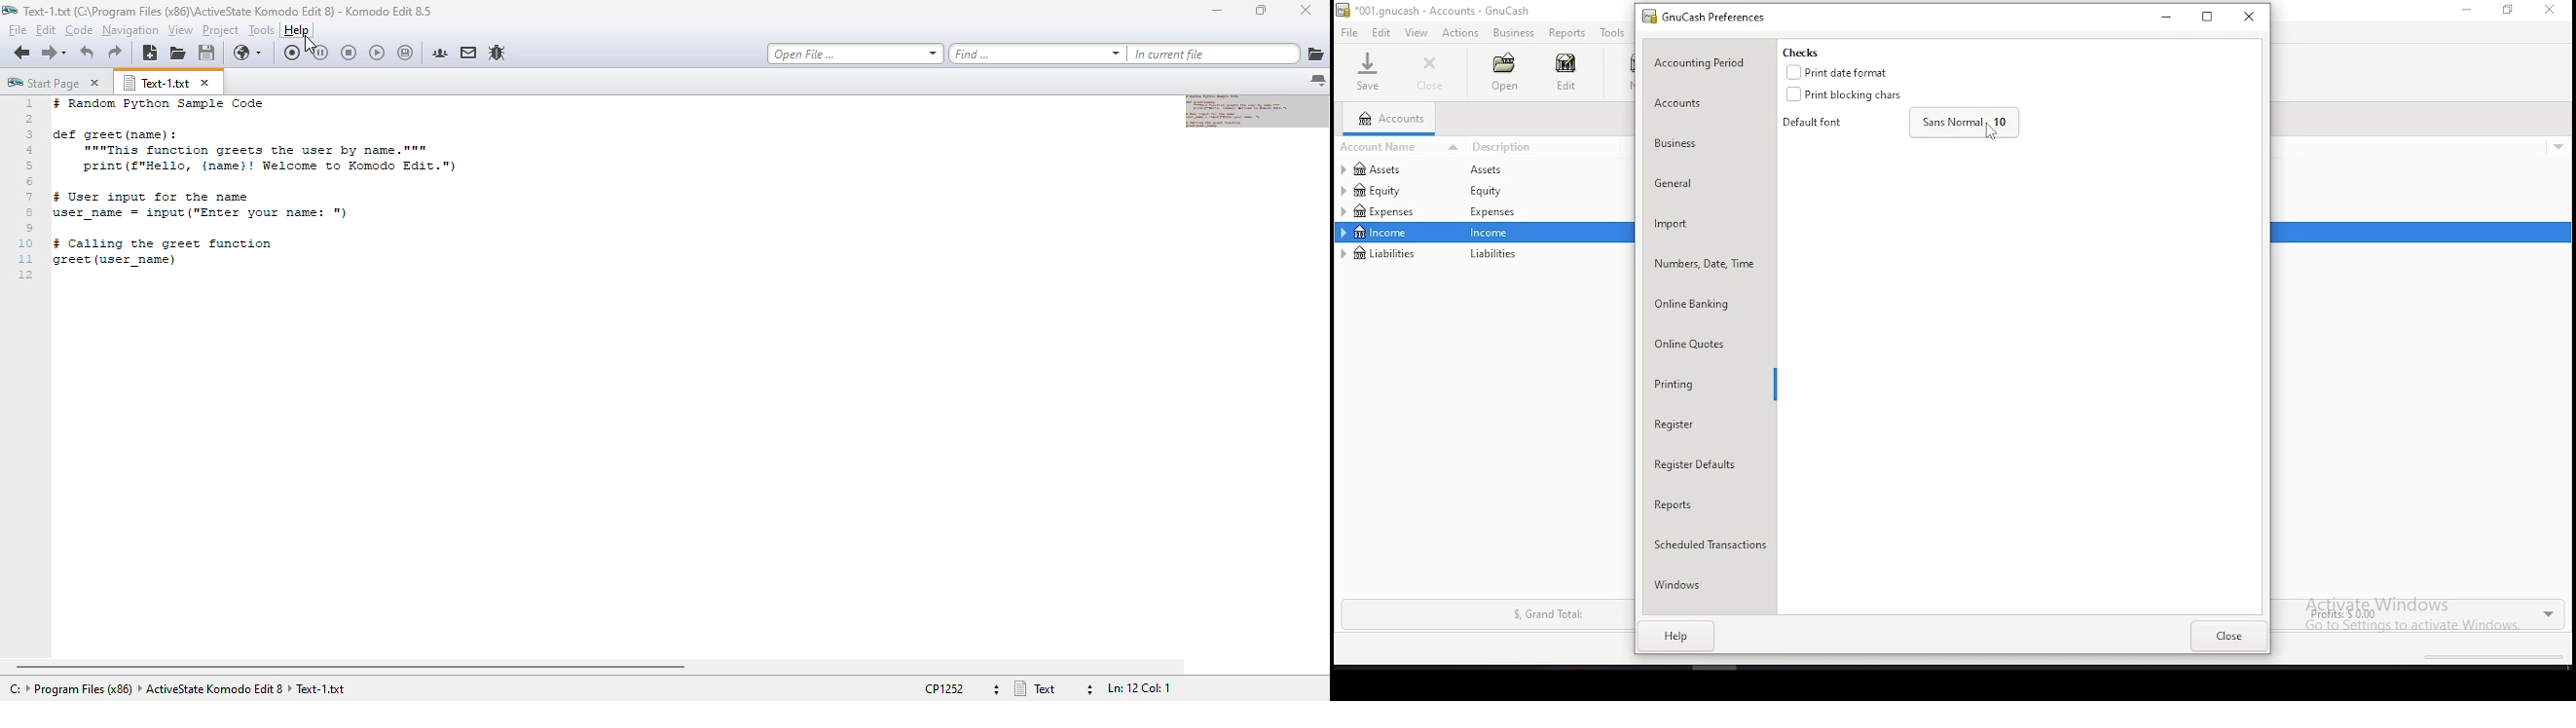 The width and height of the screenshot is (2576, 728). Describe the element at coordinates (1395, 211) in the screenshot. I see `expenses` at that location.